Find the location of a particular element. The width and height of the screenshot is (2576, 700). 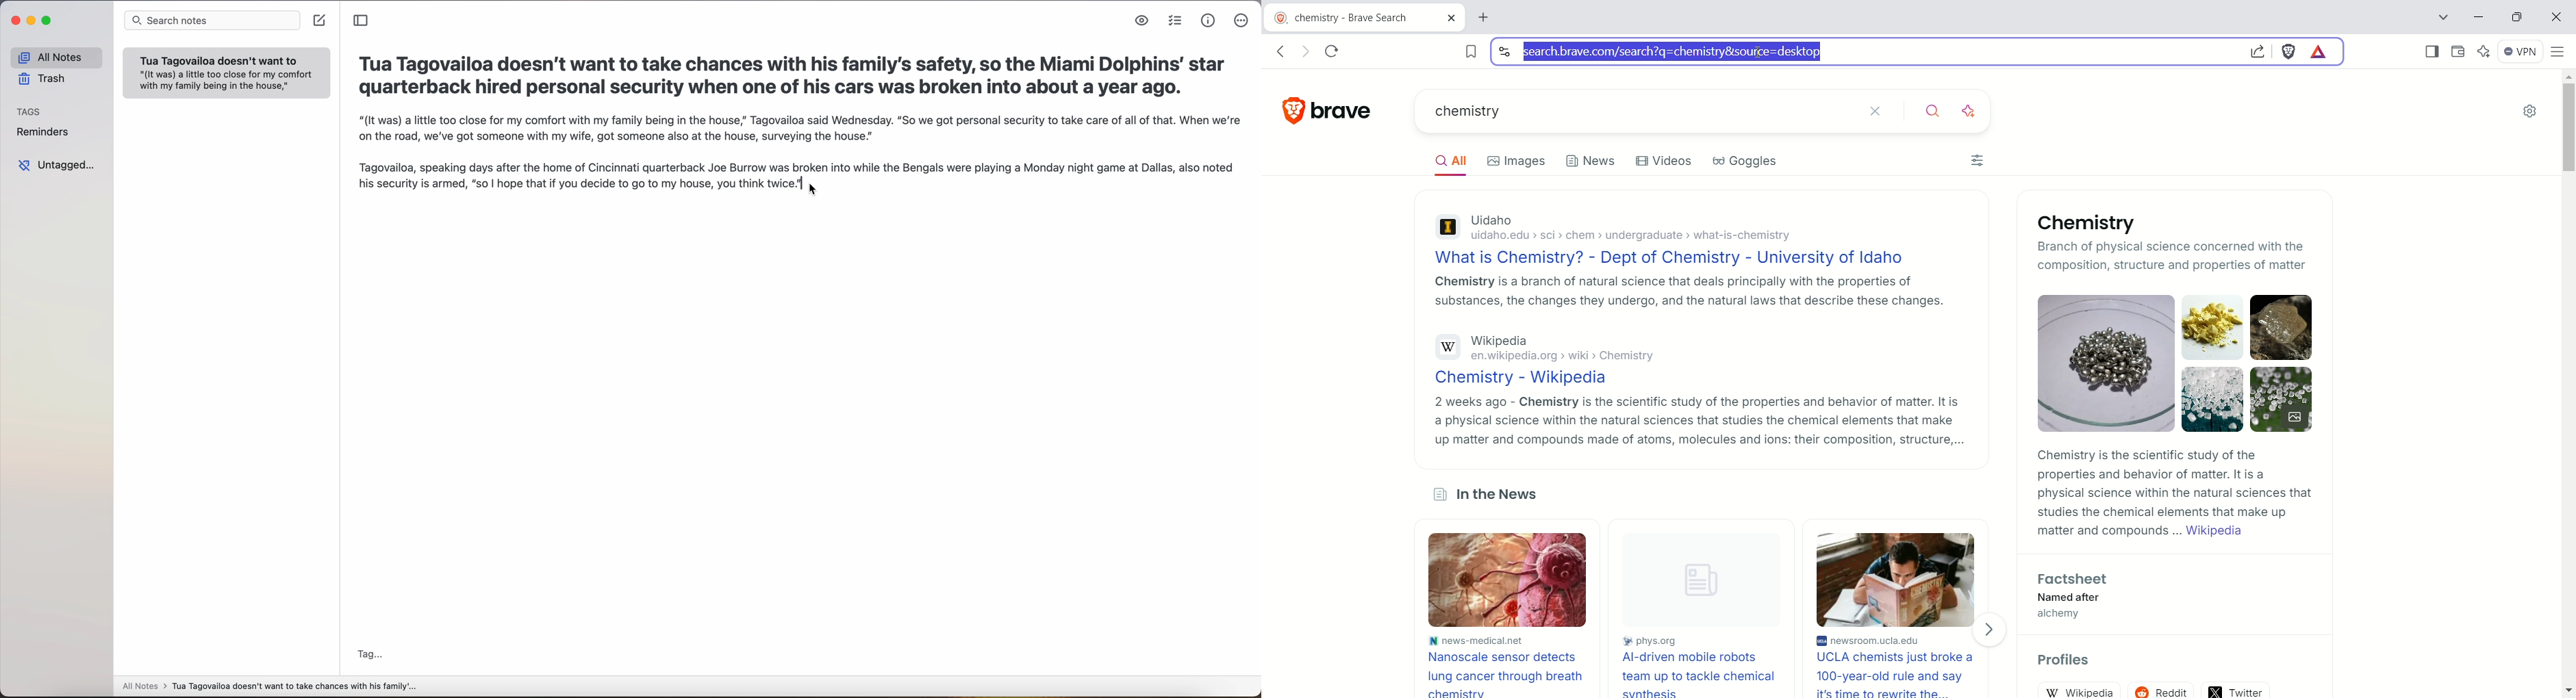

note: Tua Tagovailoa doesn't want to is located at coordinates (226, 73).